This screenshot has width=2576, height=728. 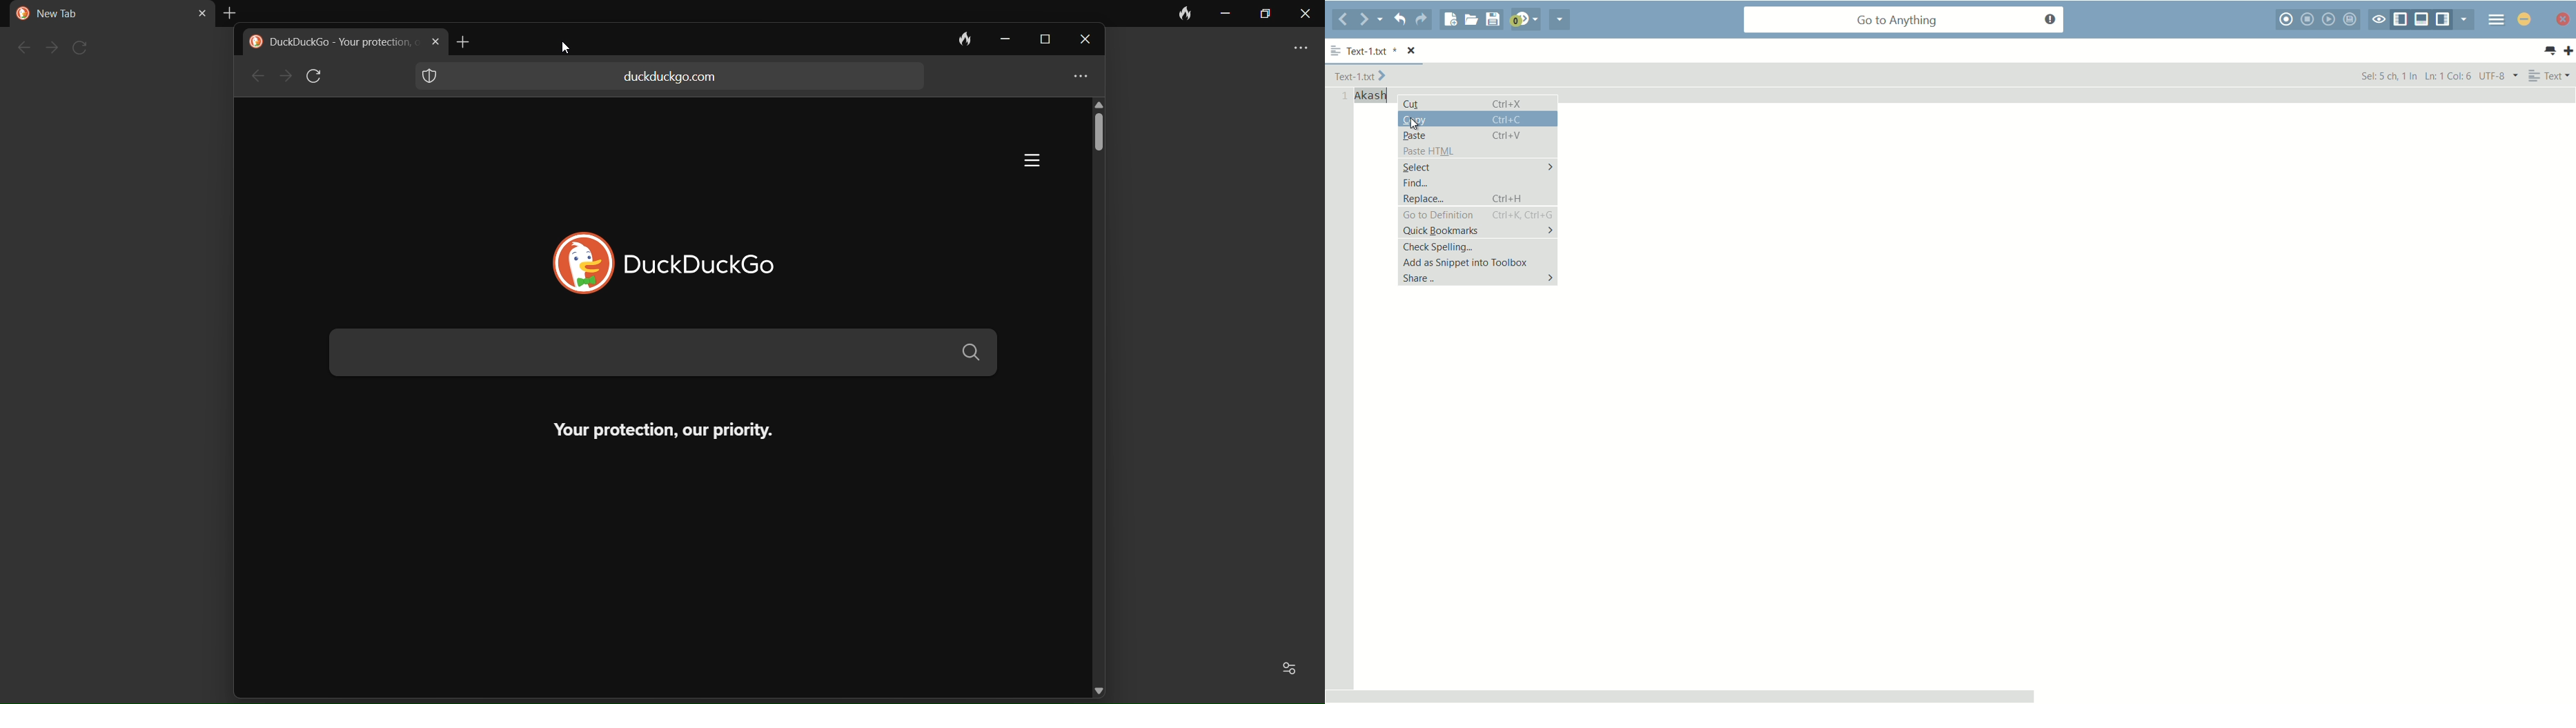 I want to click on close, so click(x=1081, y=46).